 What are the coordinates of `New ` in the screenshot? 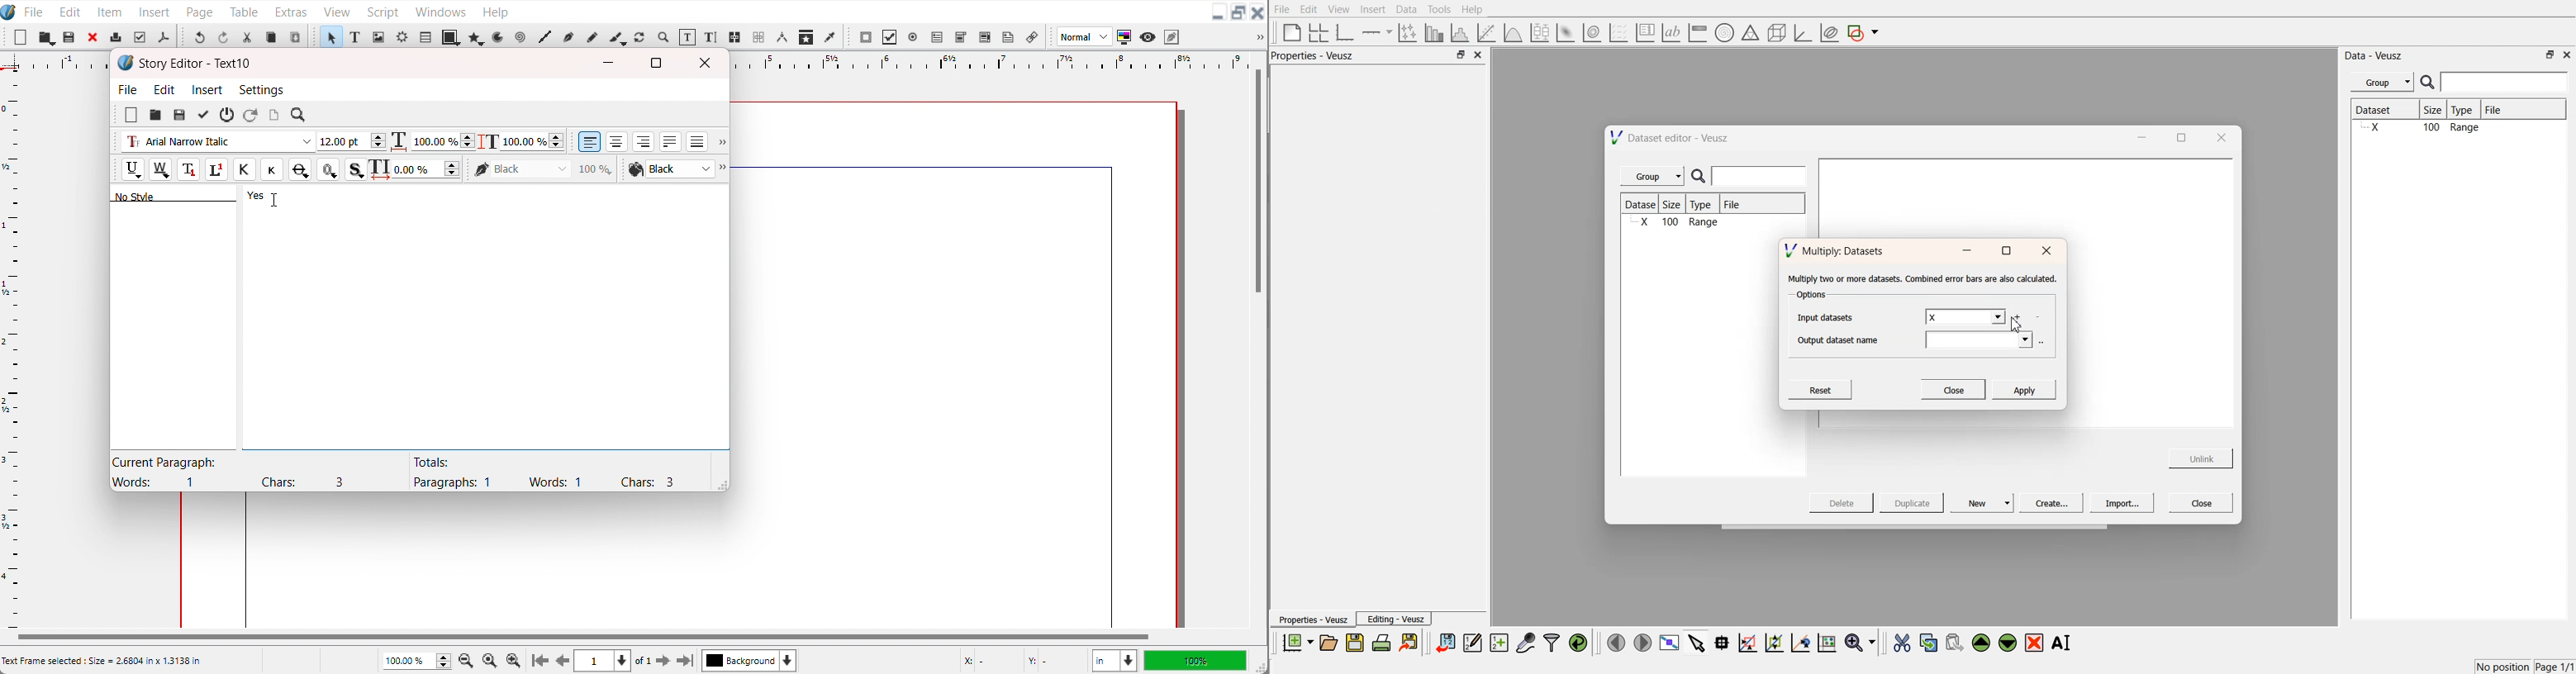 It's located at (131, 115).